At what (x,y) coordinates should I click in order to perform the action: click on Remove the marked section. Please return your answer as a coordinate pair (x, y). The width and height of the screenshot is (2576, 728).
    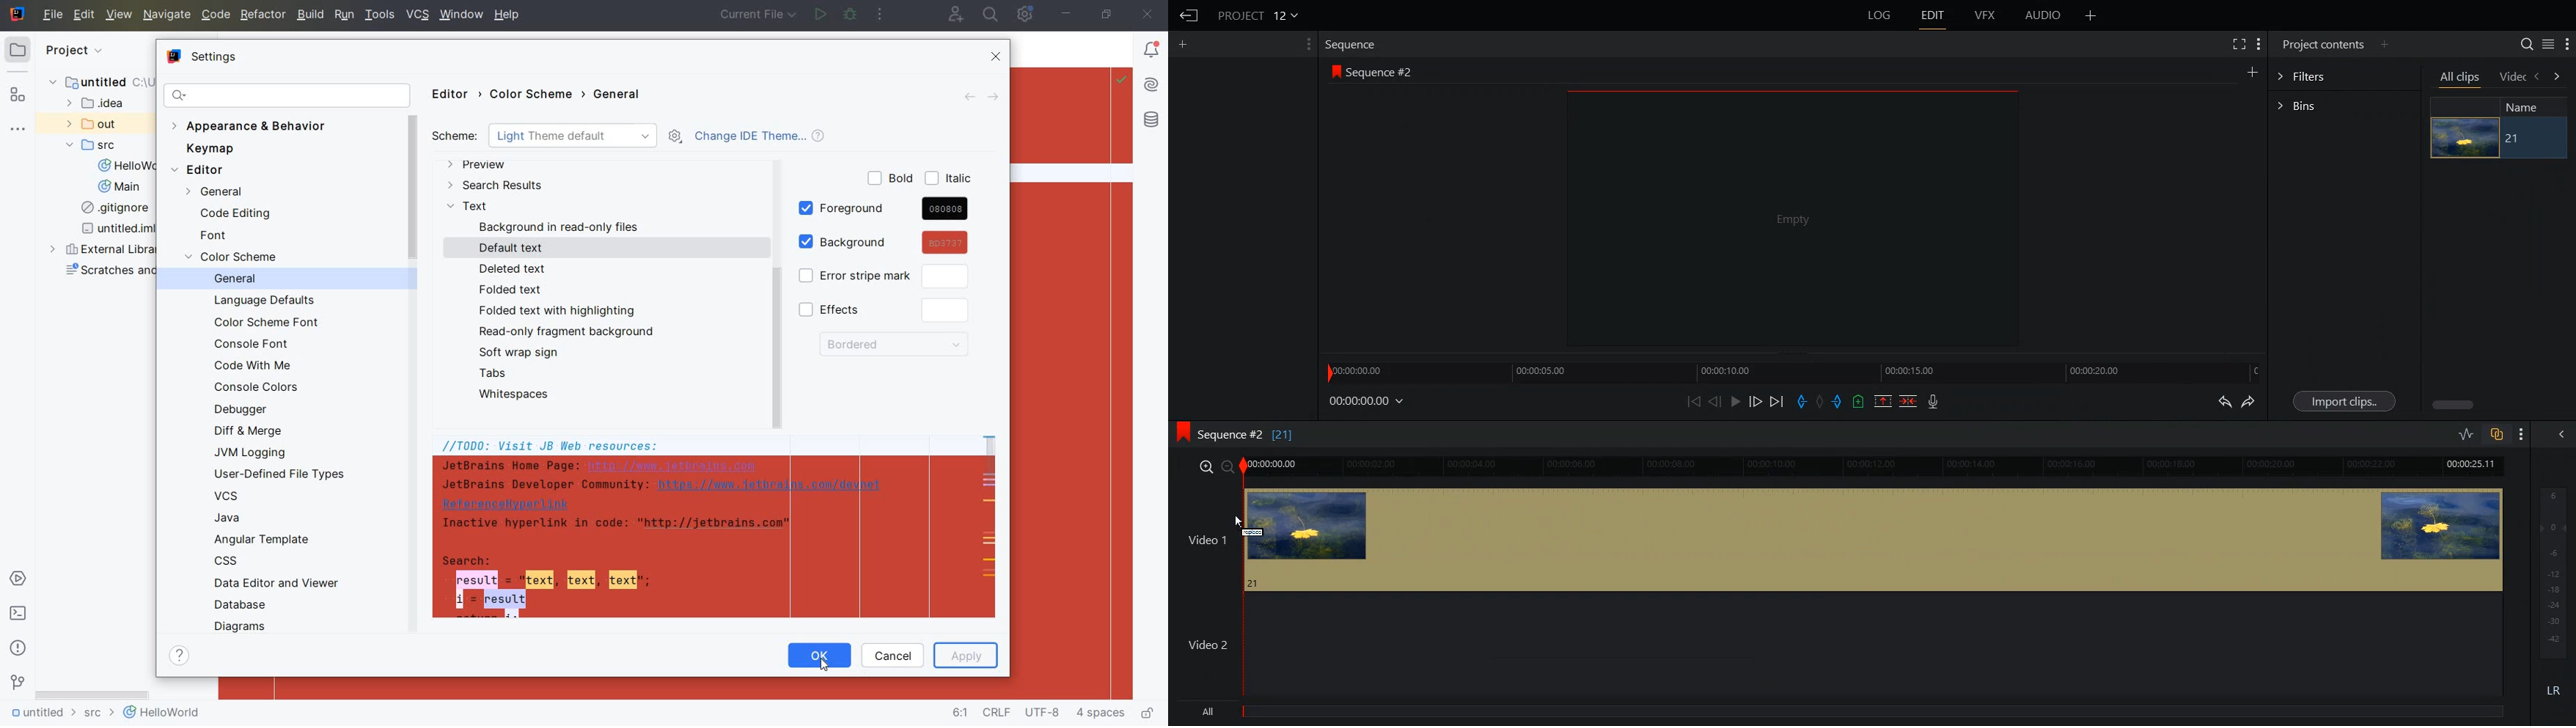
    Looking at the image, I should click on (1882, 401).